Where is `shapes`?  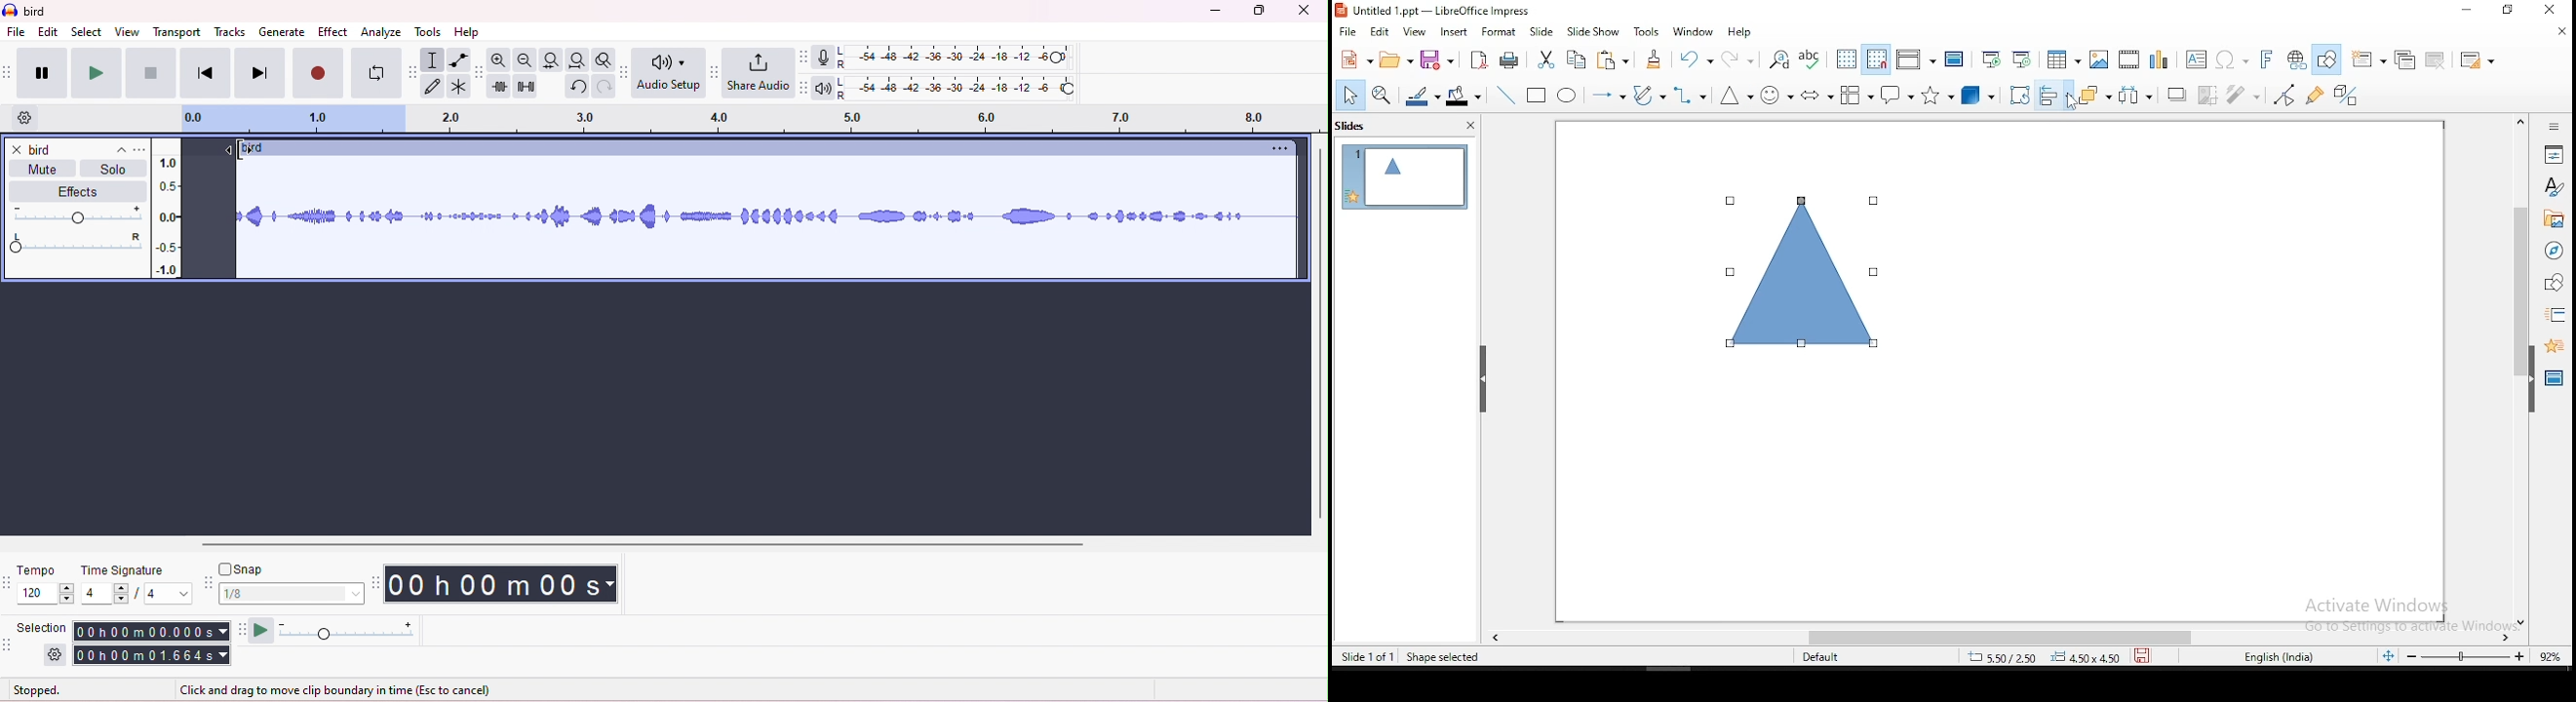 shapes is located at coordinates (2555, 284).